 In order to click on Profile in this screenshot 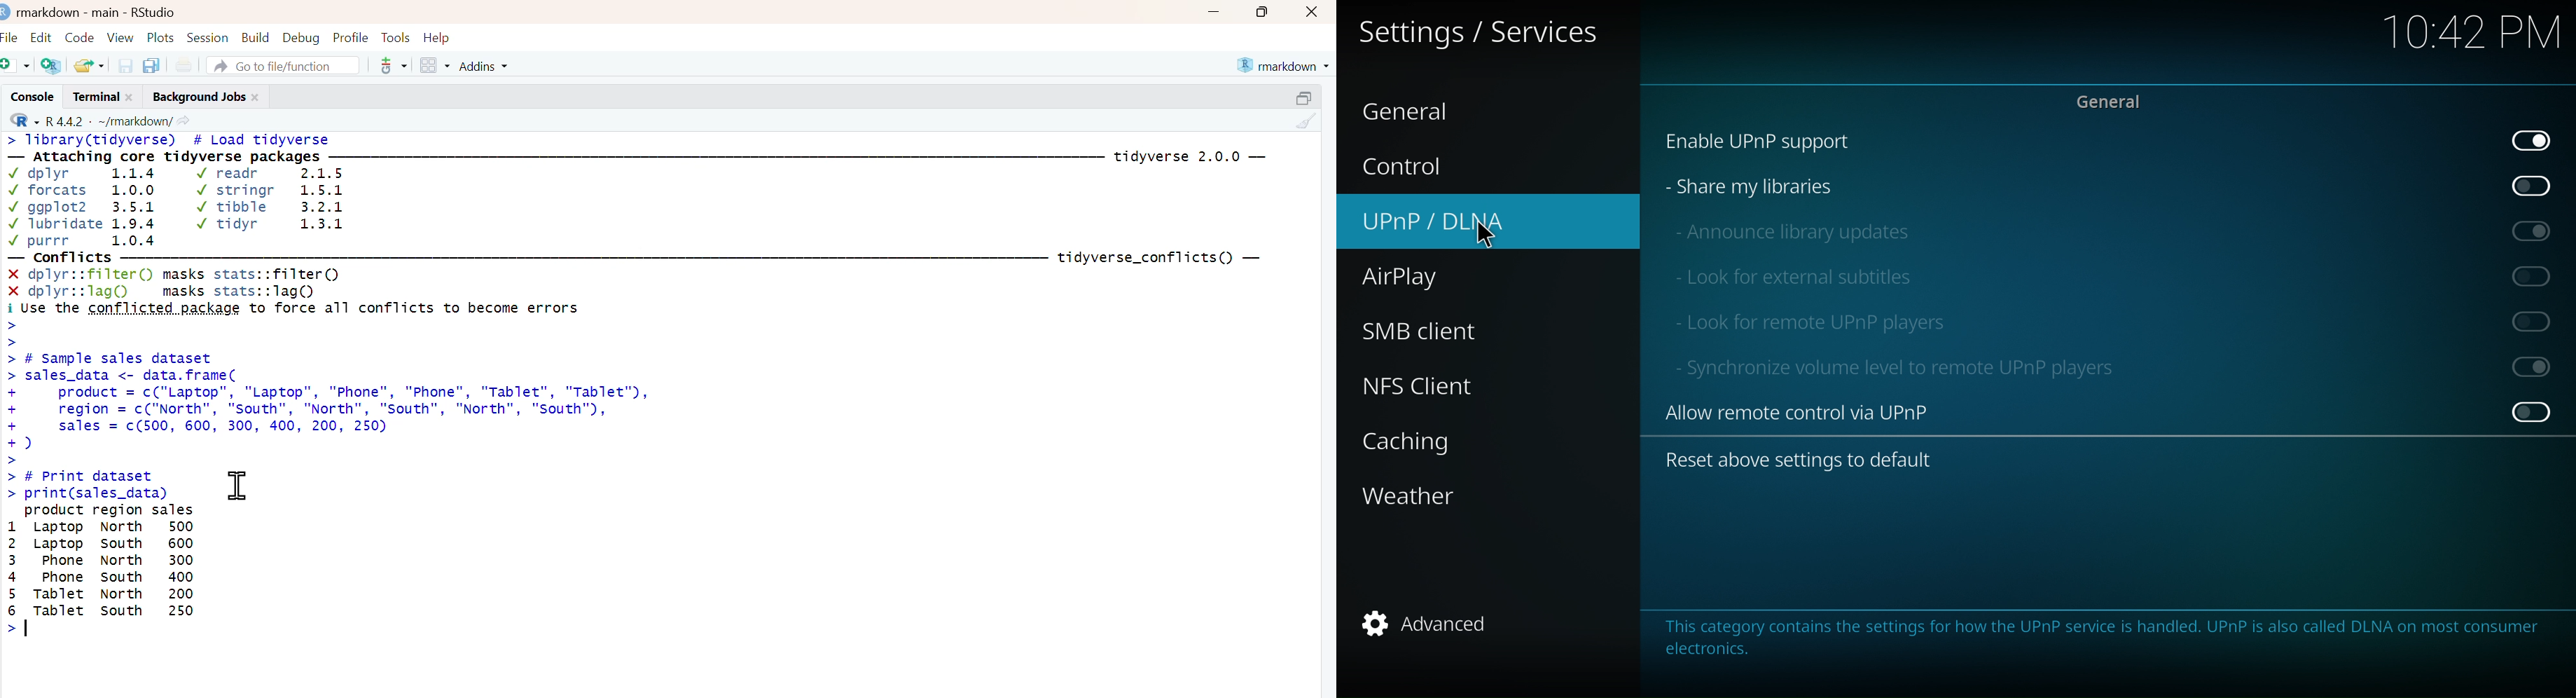, I will do `click(350, 36)`.